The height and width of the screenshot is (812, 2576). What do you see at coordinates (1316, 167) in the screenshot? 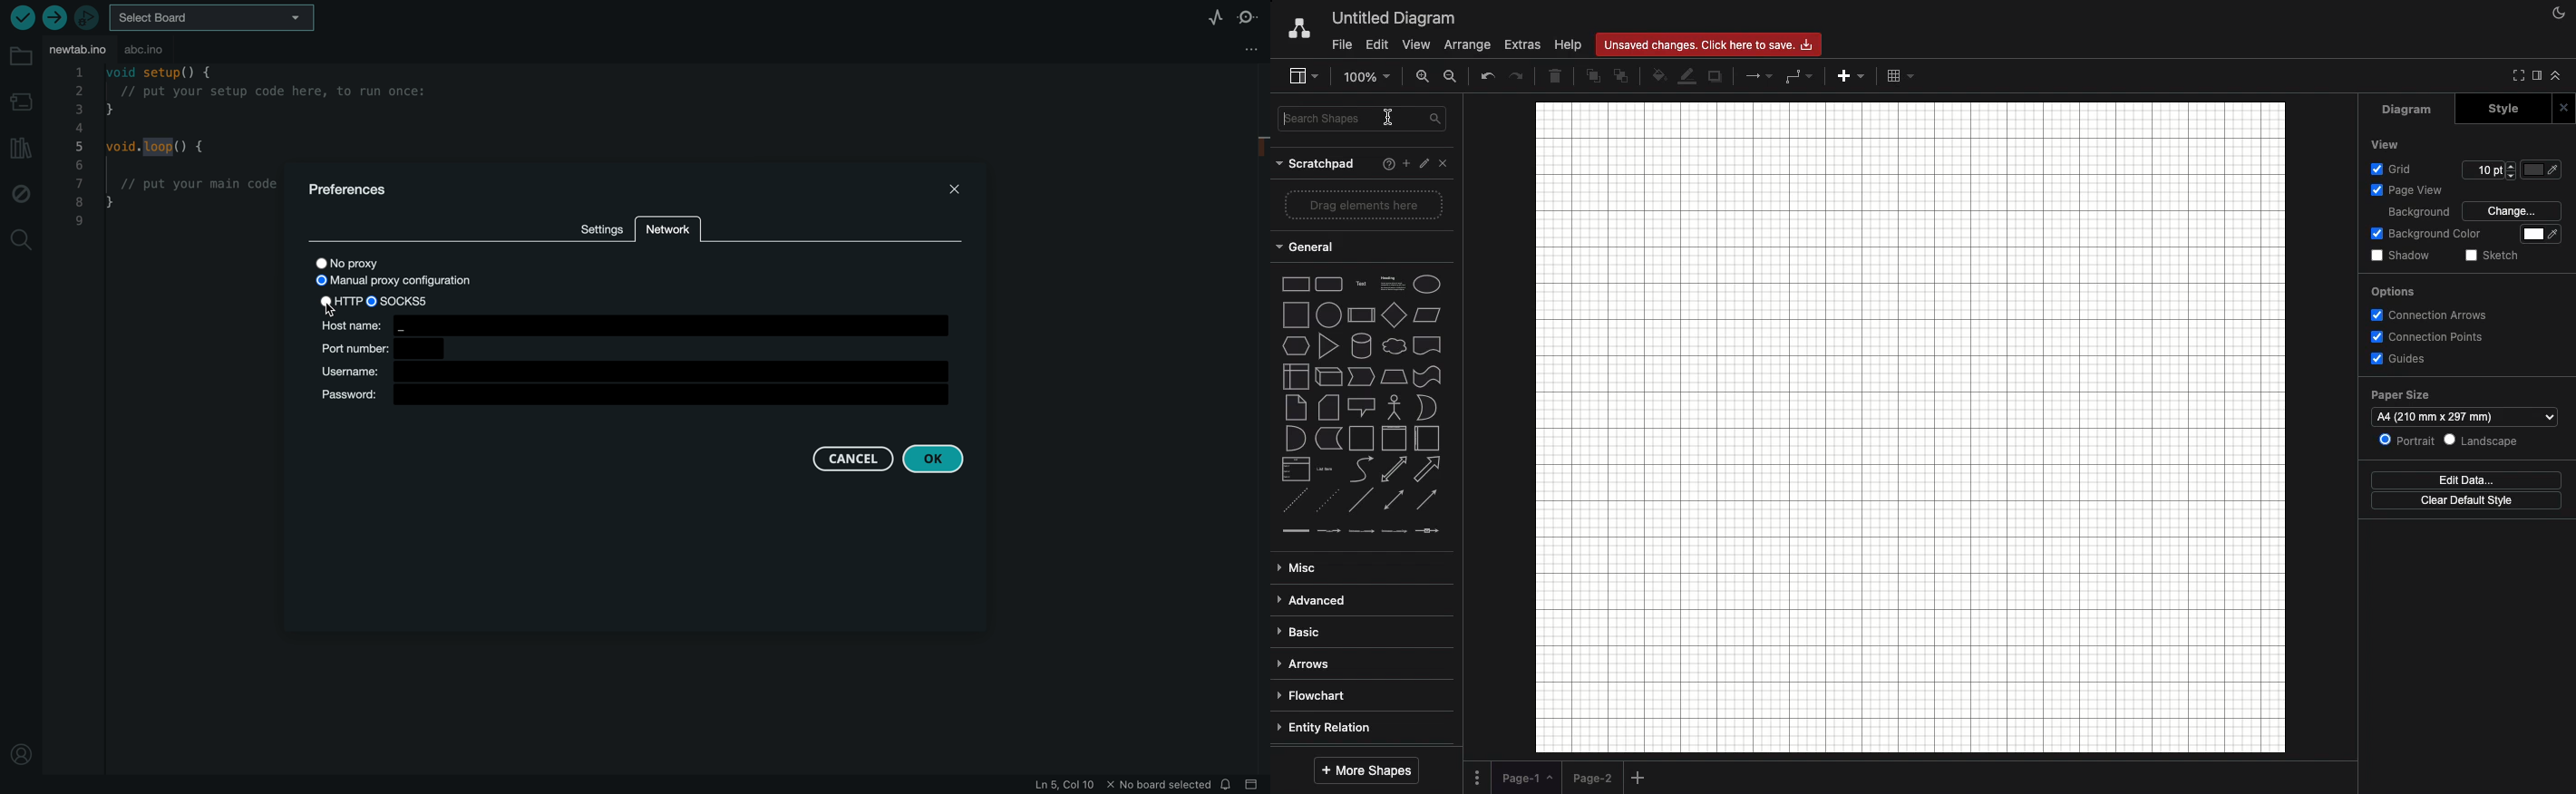
I see `Scratchpad` at bounding box center [1316, 167].